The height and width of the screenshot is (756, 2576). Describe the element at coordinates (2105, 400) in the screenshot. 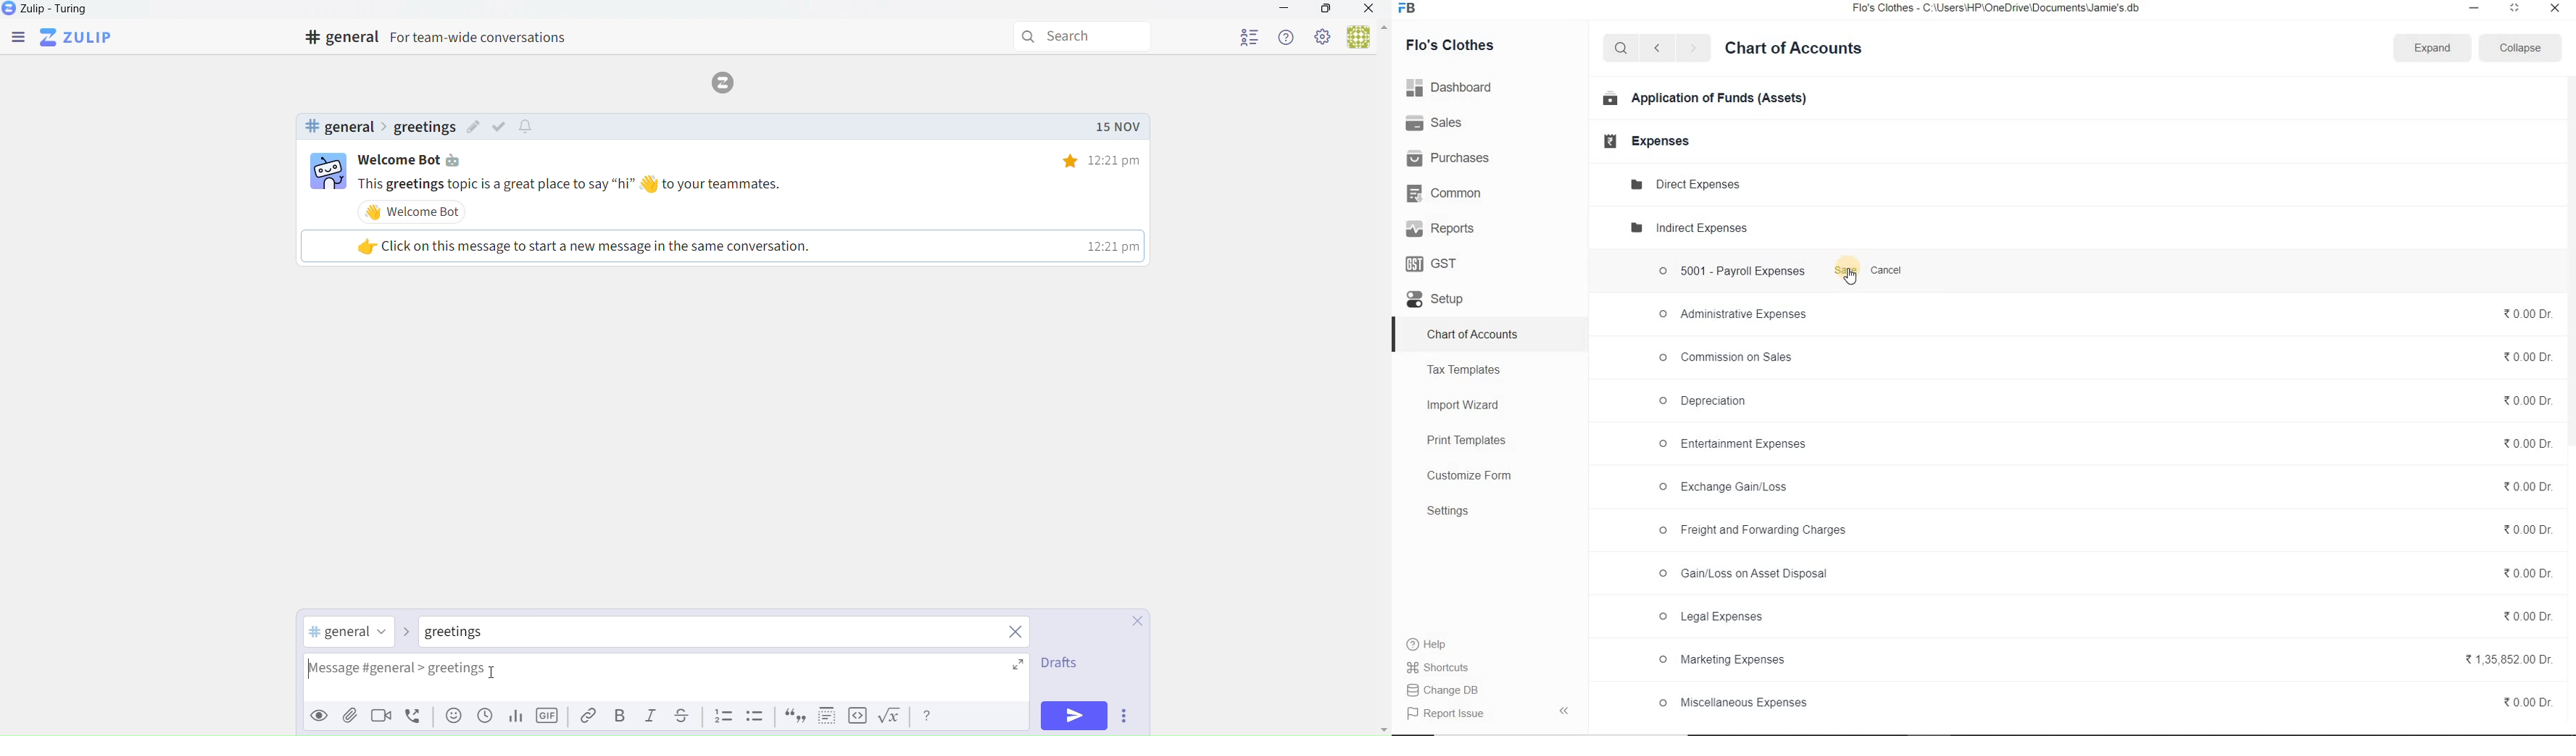

I see `© Depreciation 20.000r` at that location.